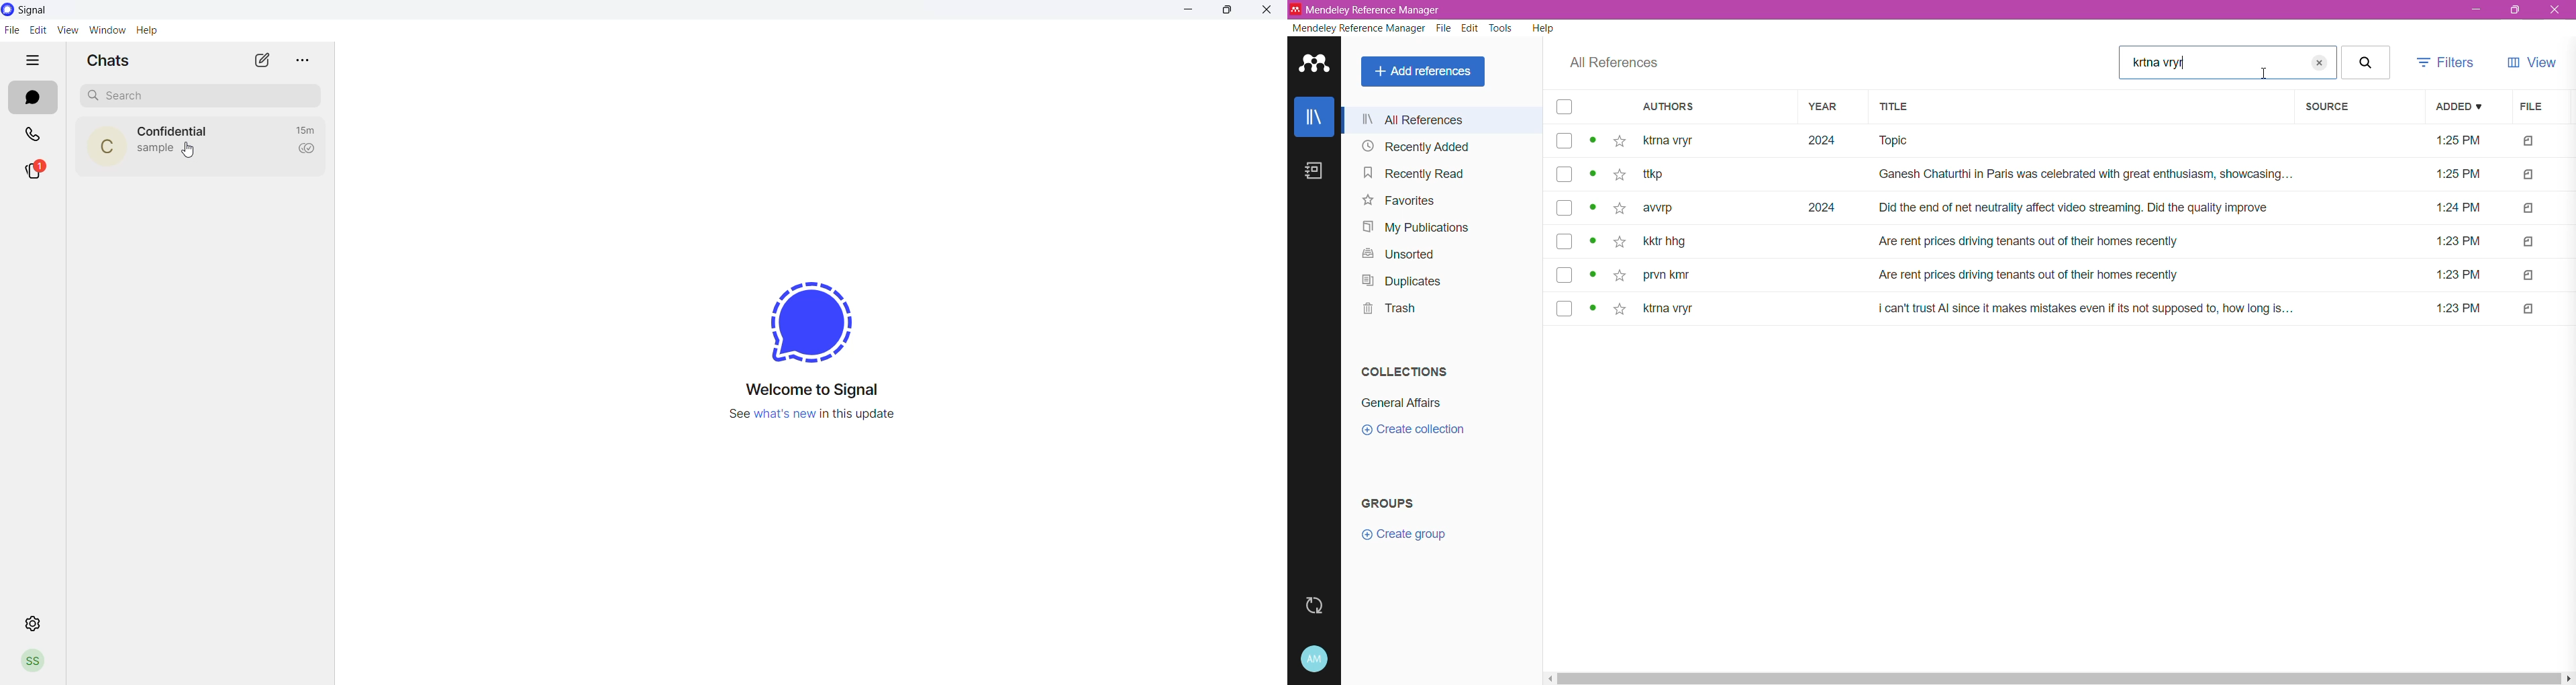 The image size is (2576, 700). Describe the element at coordinates (1561, 309) in the screenshot. I see `select file` at that location.